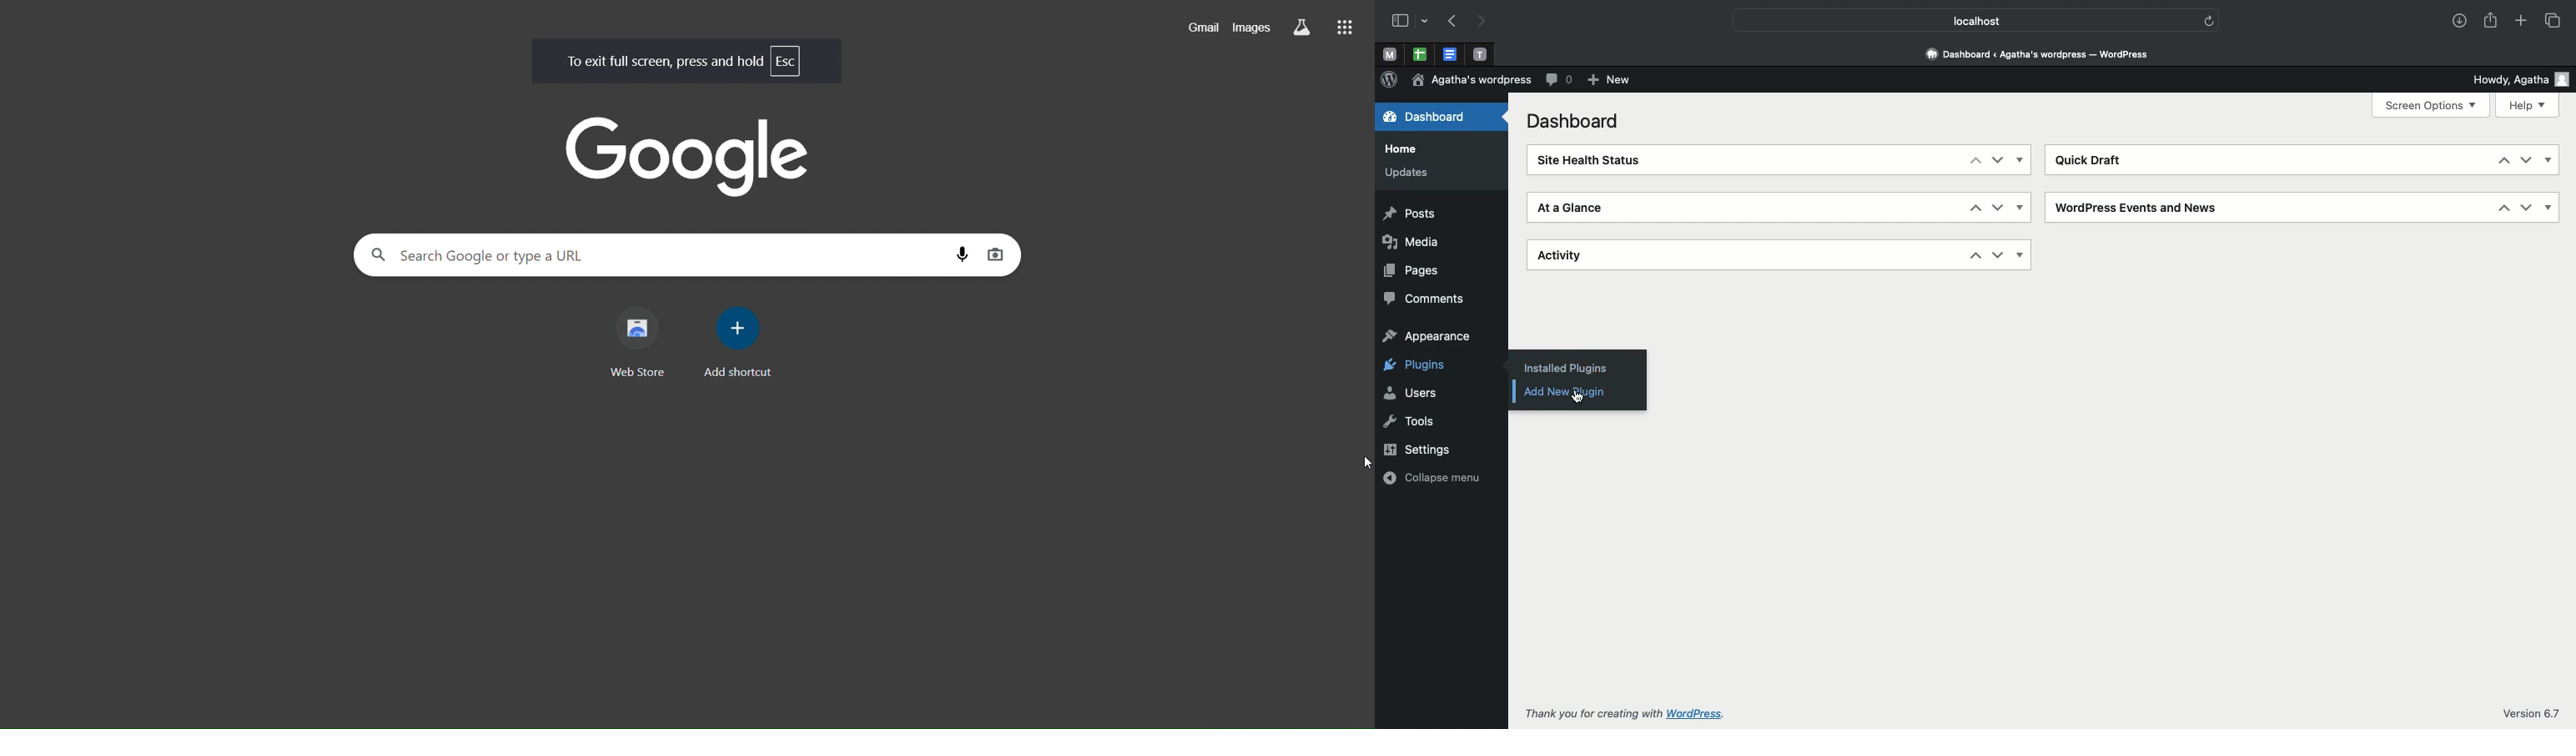 Image resolution: width=2576 pixels, height=756 pixels. What do you see at coordinates (1608, 79) in the screenshot?
I see `New` at bounding box center [1608, 79].